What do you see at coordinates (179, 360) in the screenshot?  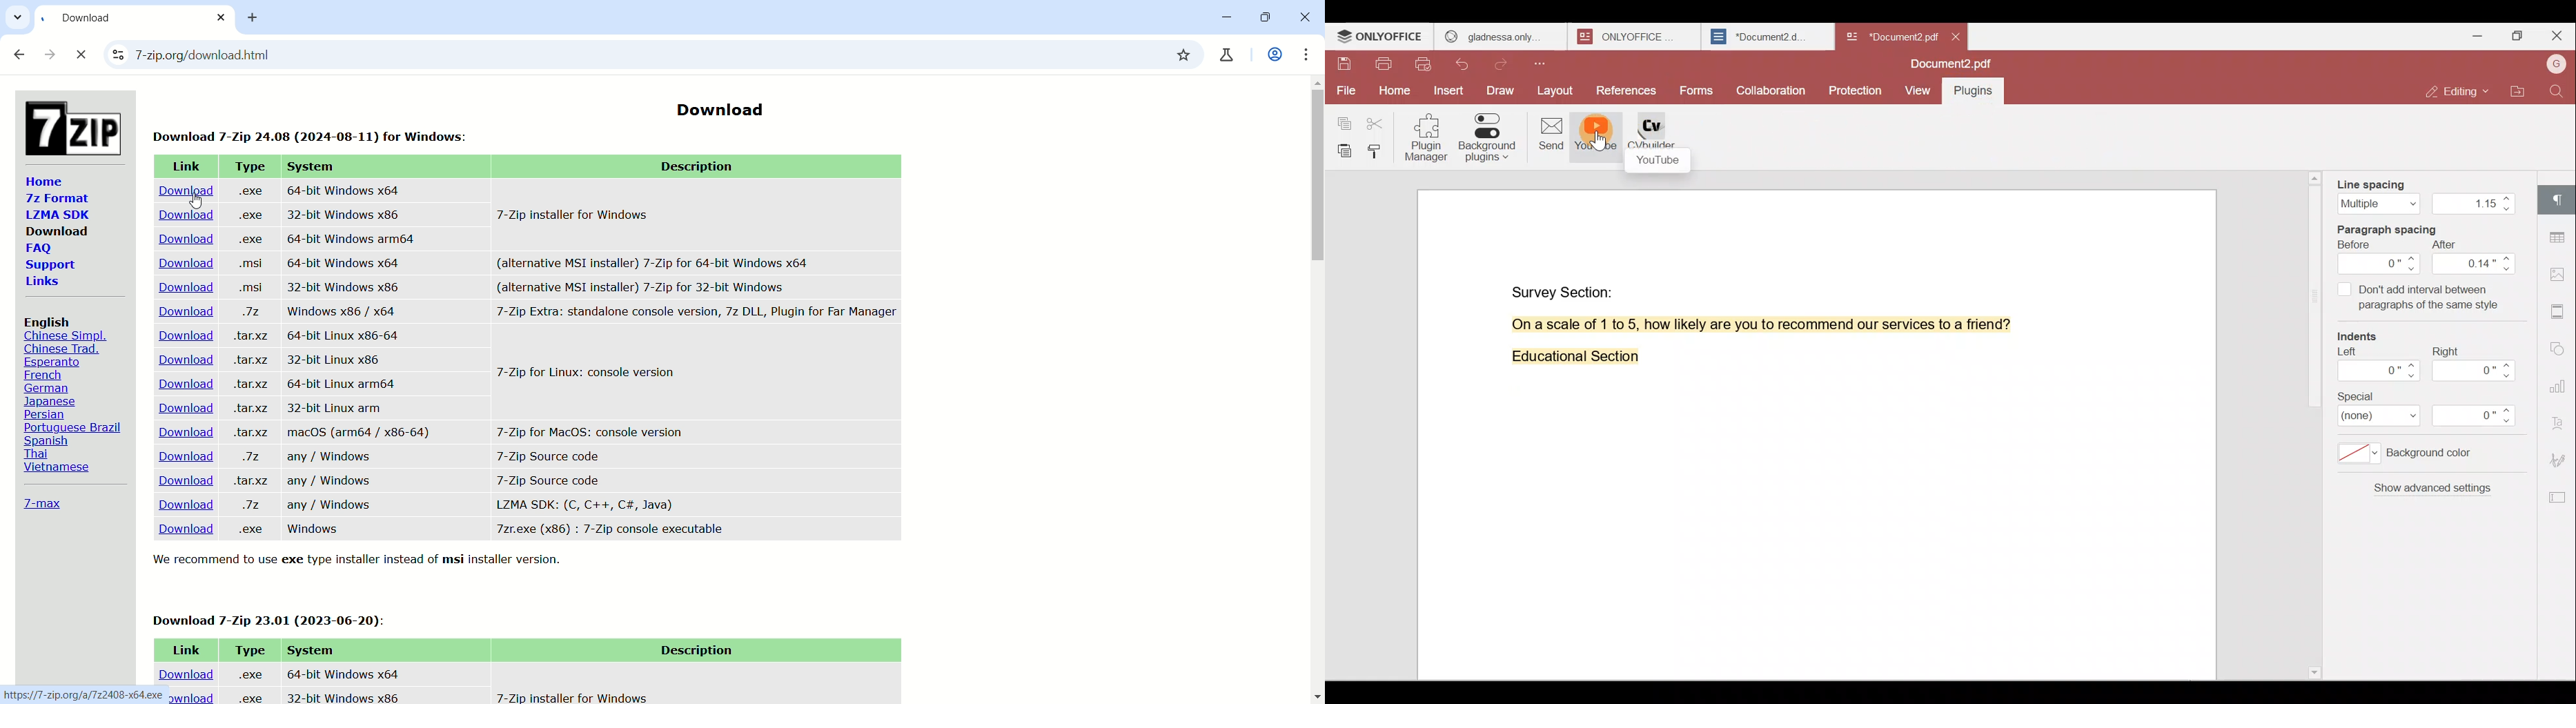 I see `Download` at bounding box center [179, 360].